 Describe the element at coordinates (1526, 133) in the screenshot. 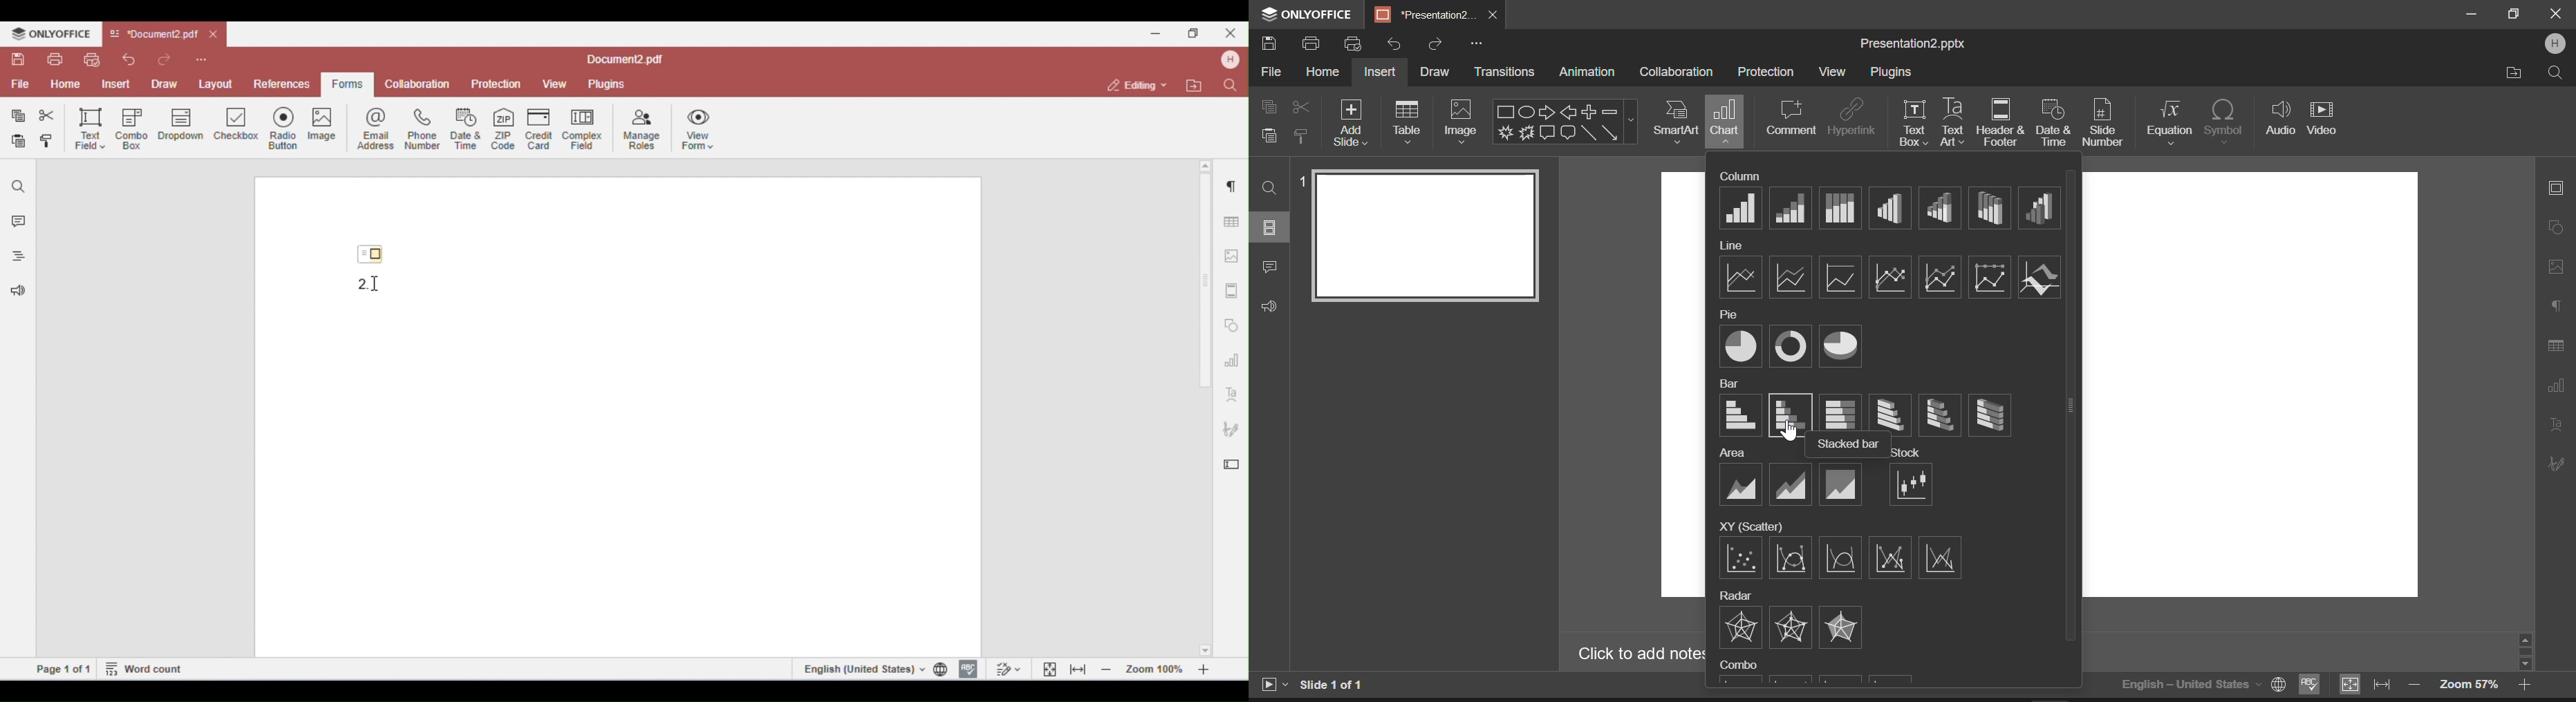

I see `Explosion 2` at that location.